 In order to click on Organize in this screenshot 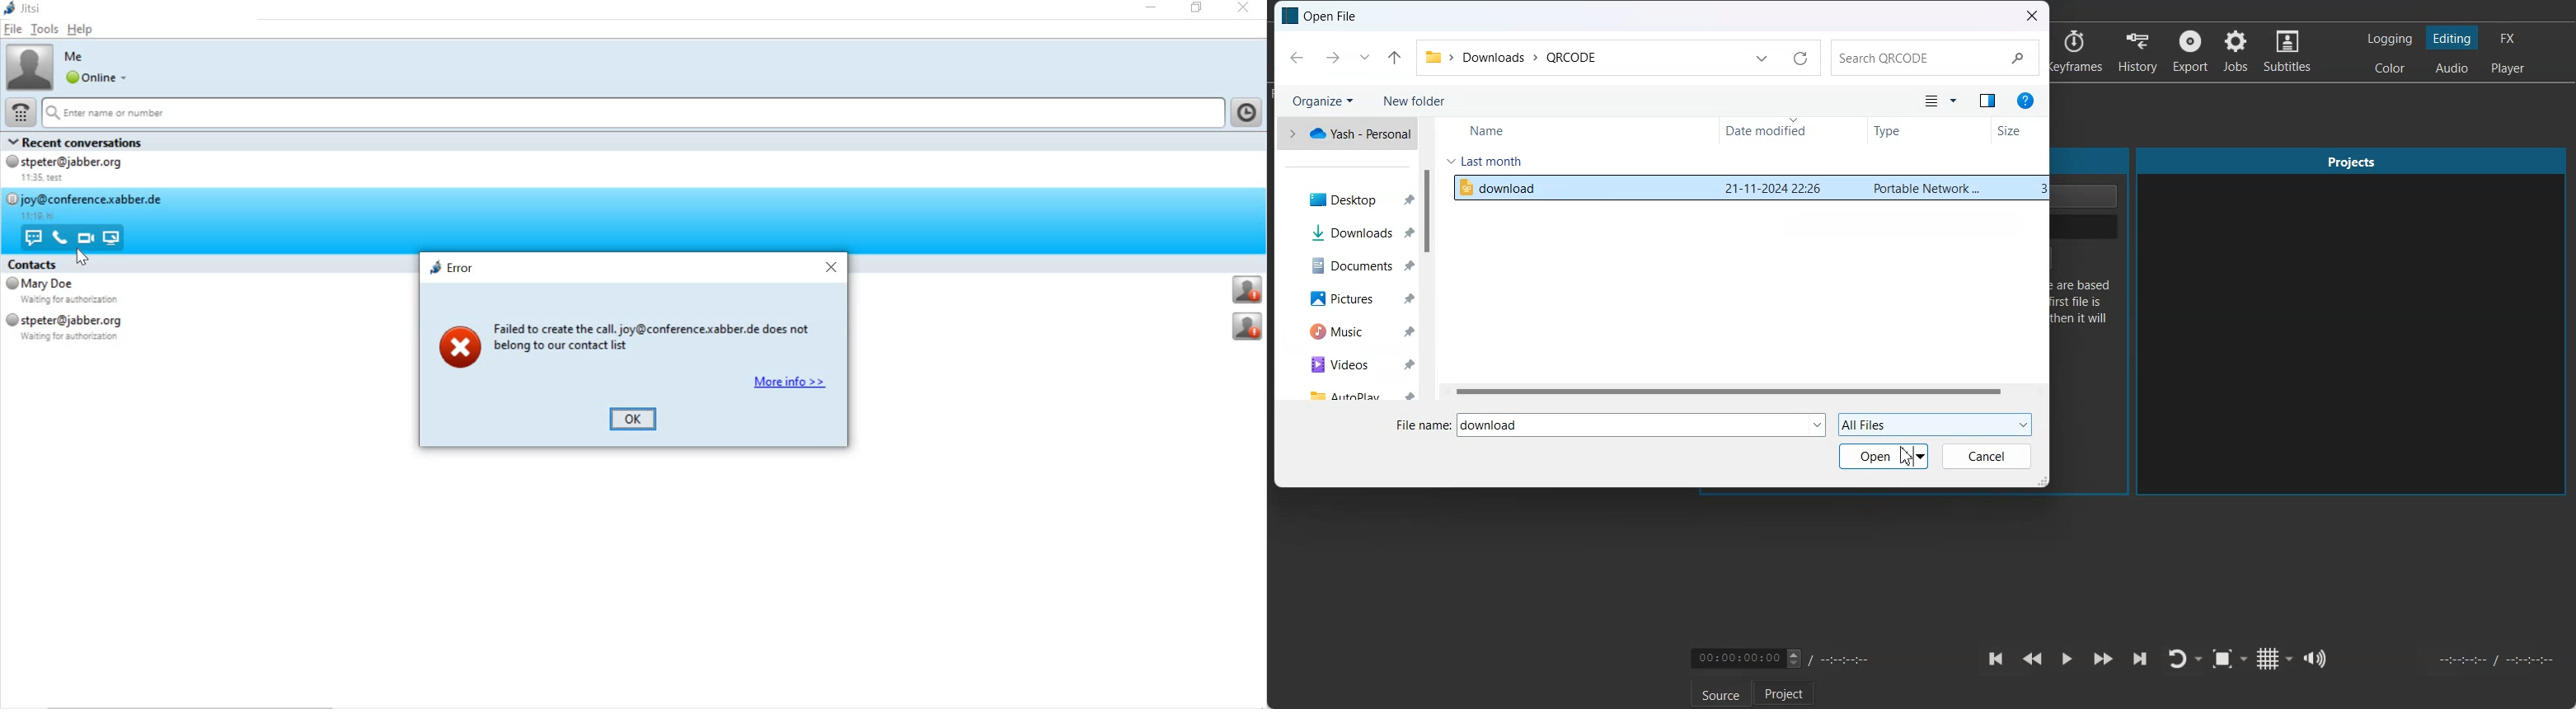, I will do `click(1322, 101)`.